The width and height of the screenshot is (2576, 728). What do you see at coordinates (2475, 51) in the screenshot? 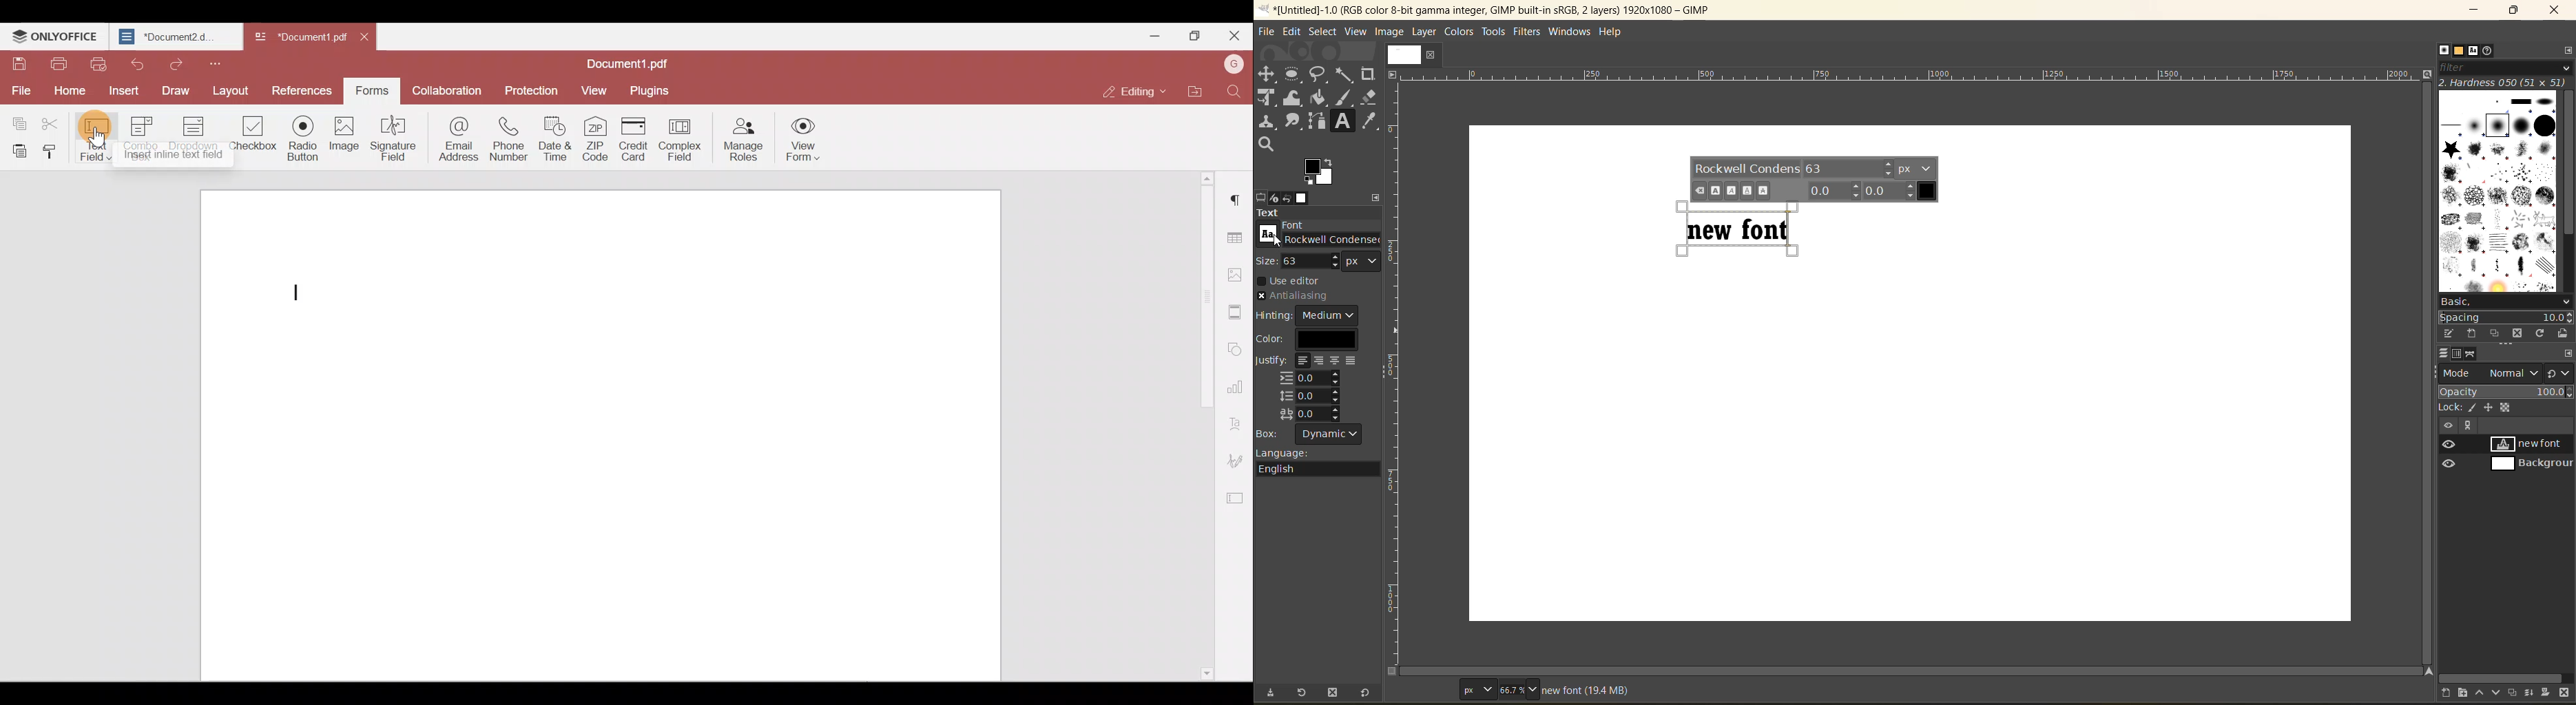
I see `fonts` at bounding box center [2475, 51].